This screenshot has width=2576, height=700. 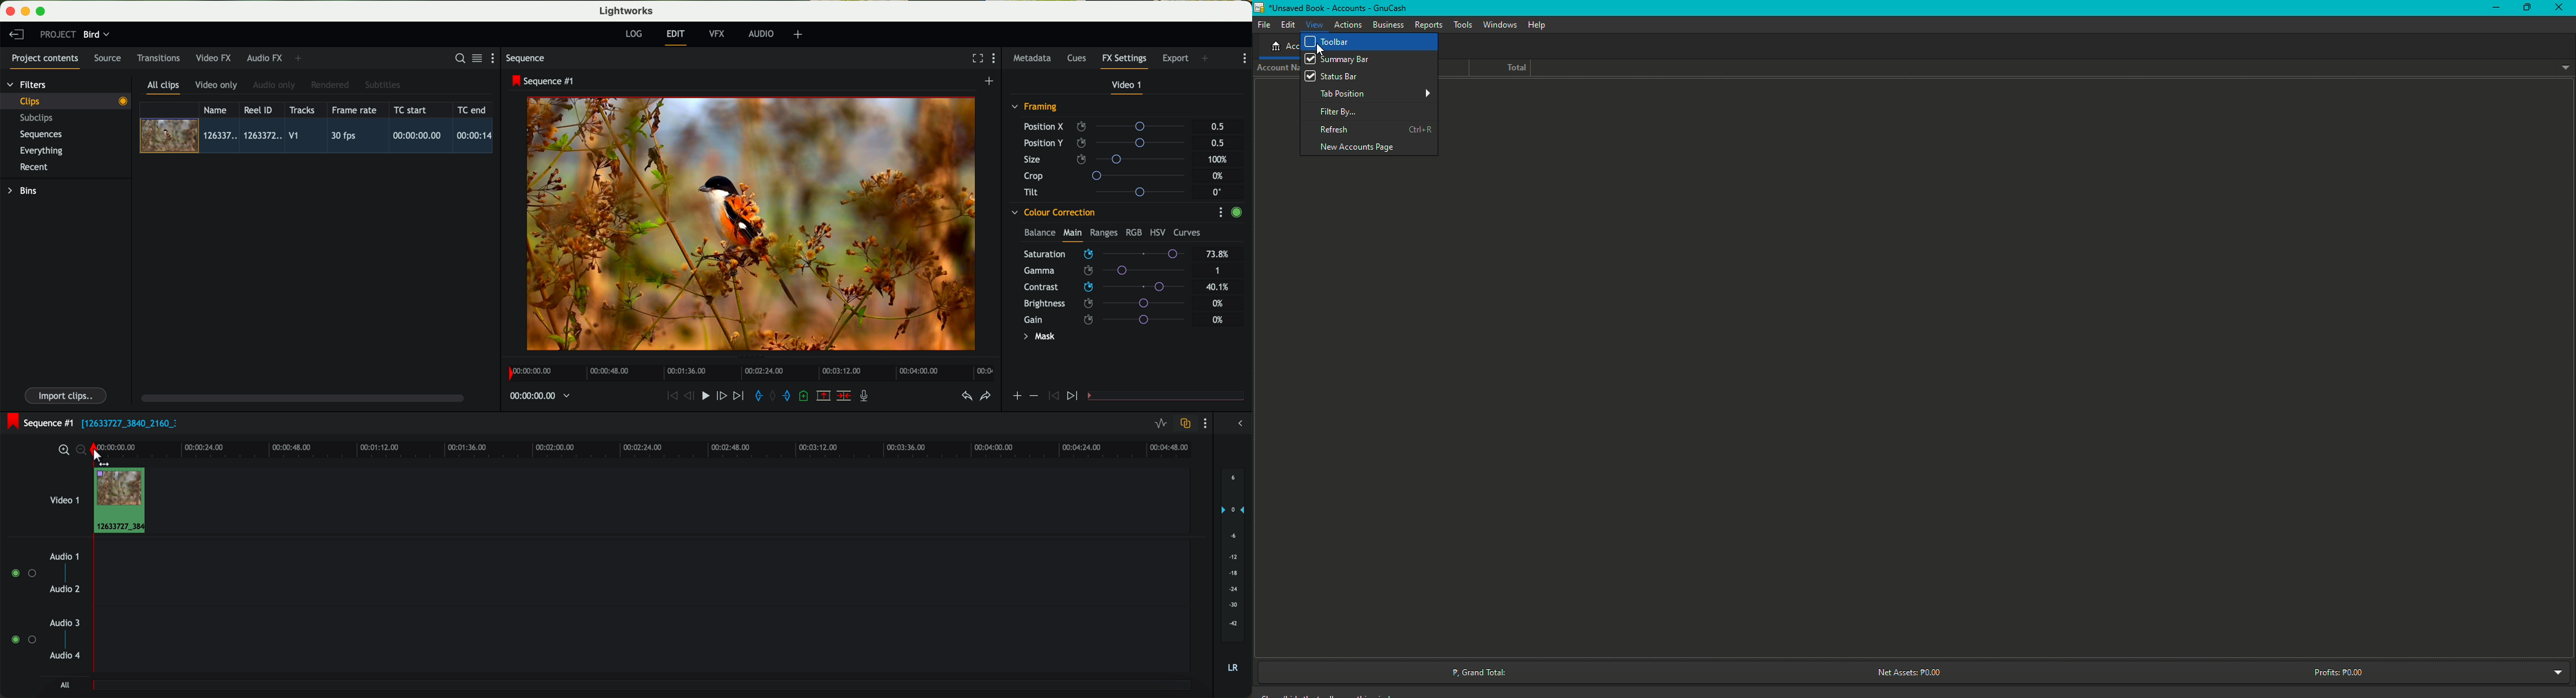 I want to click on search for assets or bins, so click(x=457, y=59).